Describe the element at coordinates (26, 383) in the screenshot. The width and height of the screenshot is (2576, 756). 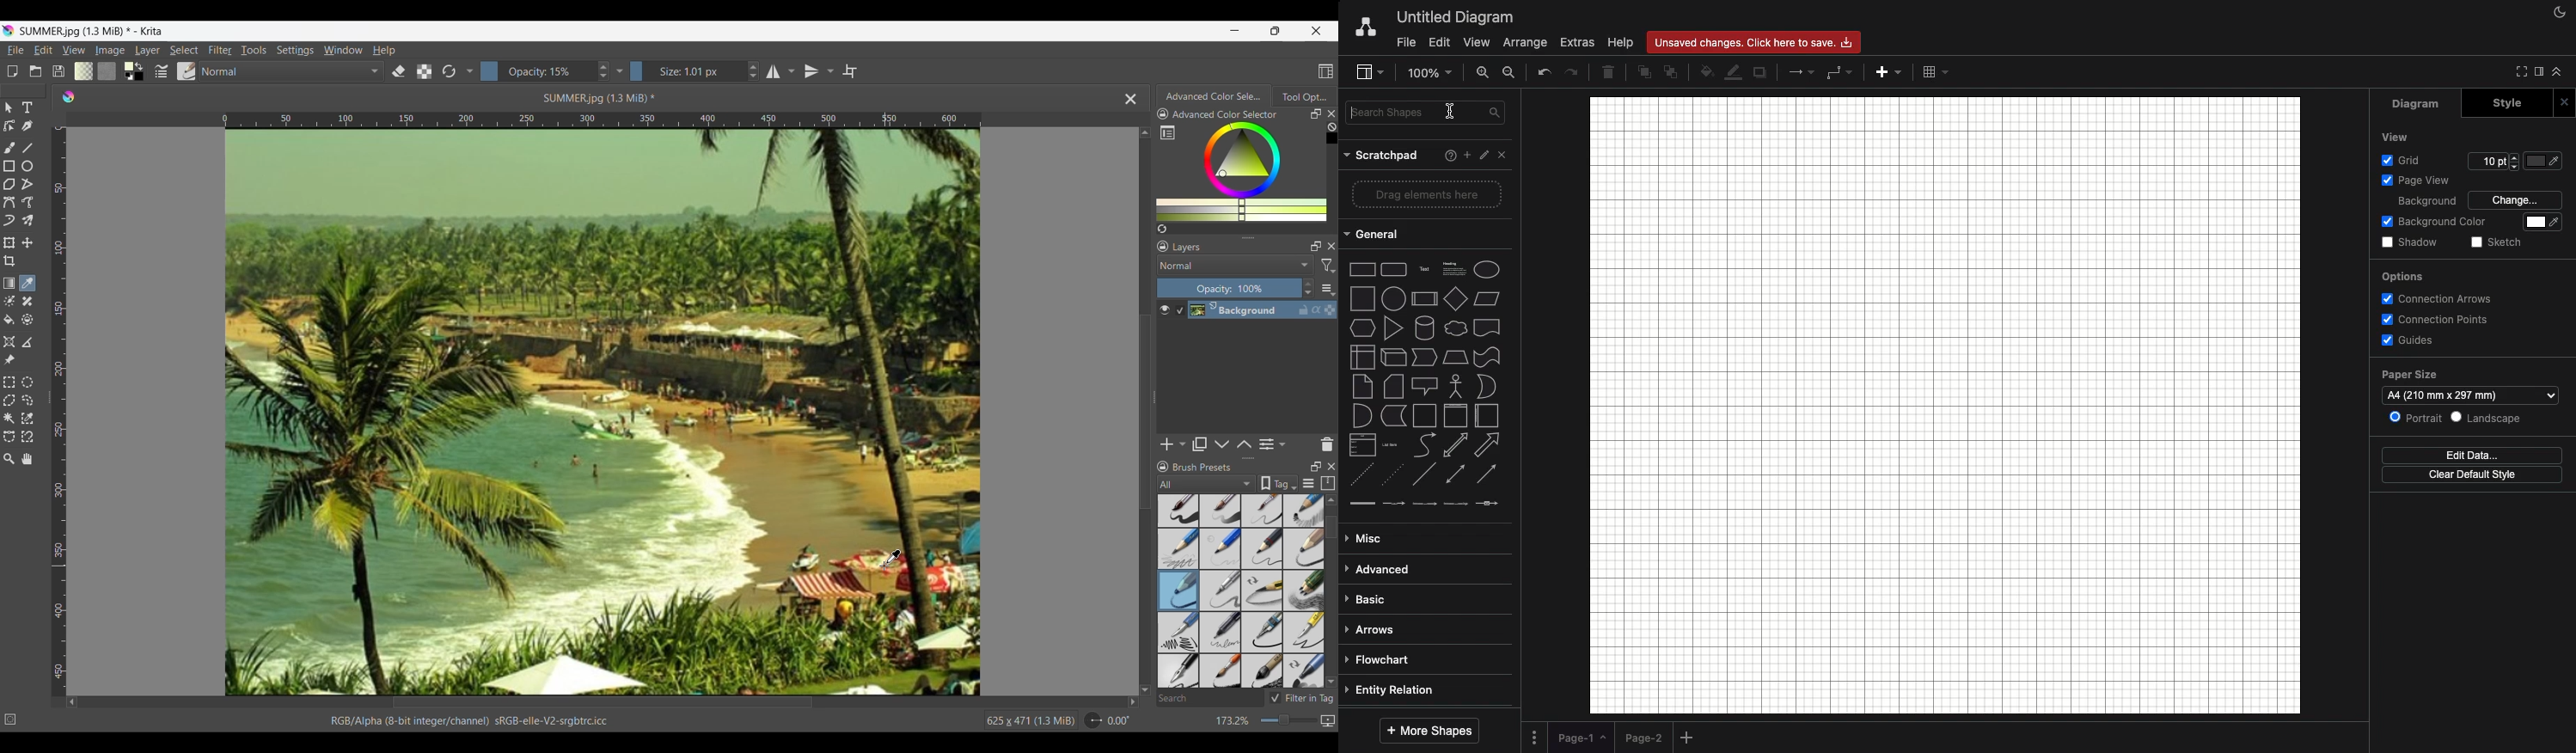
I see `Elliptical selection tool` at that location.